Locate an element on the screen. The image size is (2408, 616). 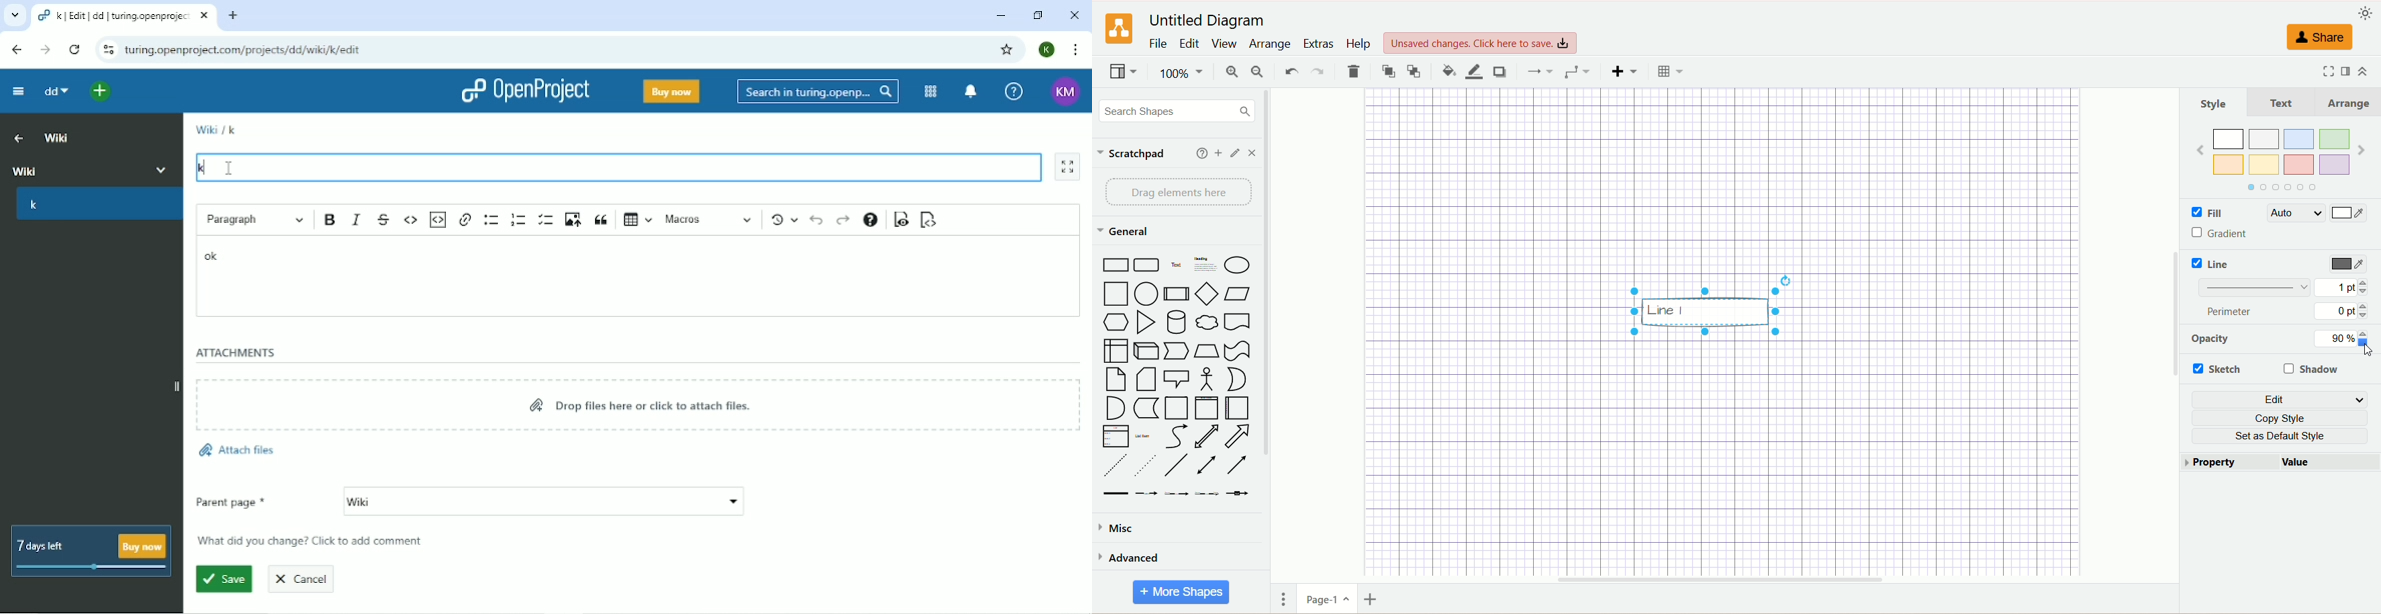
Rectangle is located at coordinates (1114, 265).